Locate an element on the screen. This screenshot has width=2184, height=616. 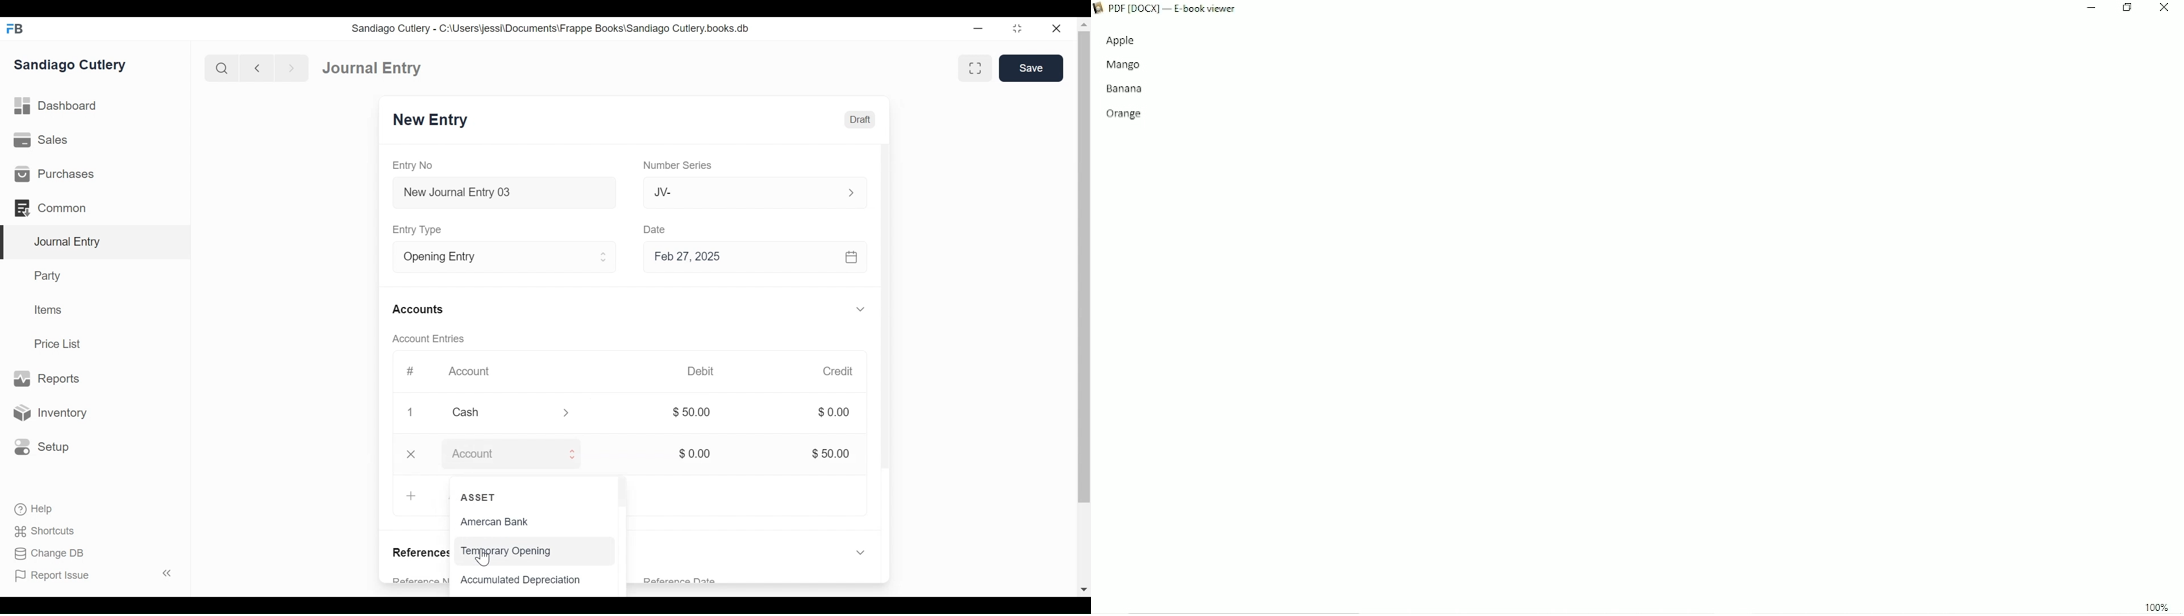
Close is located at coordinates (415, 454).